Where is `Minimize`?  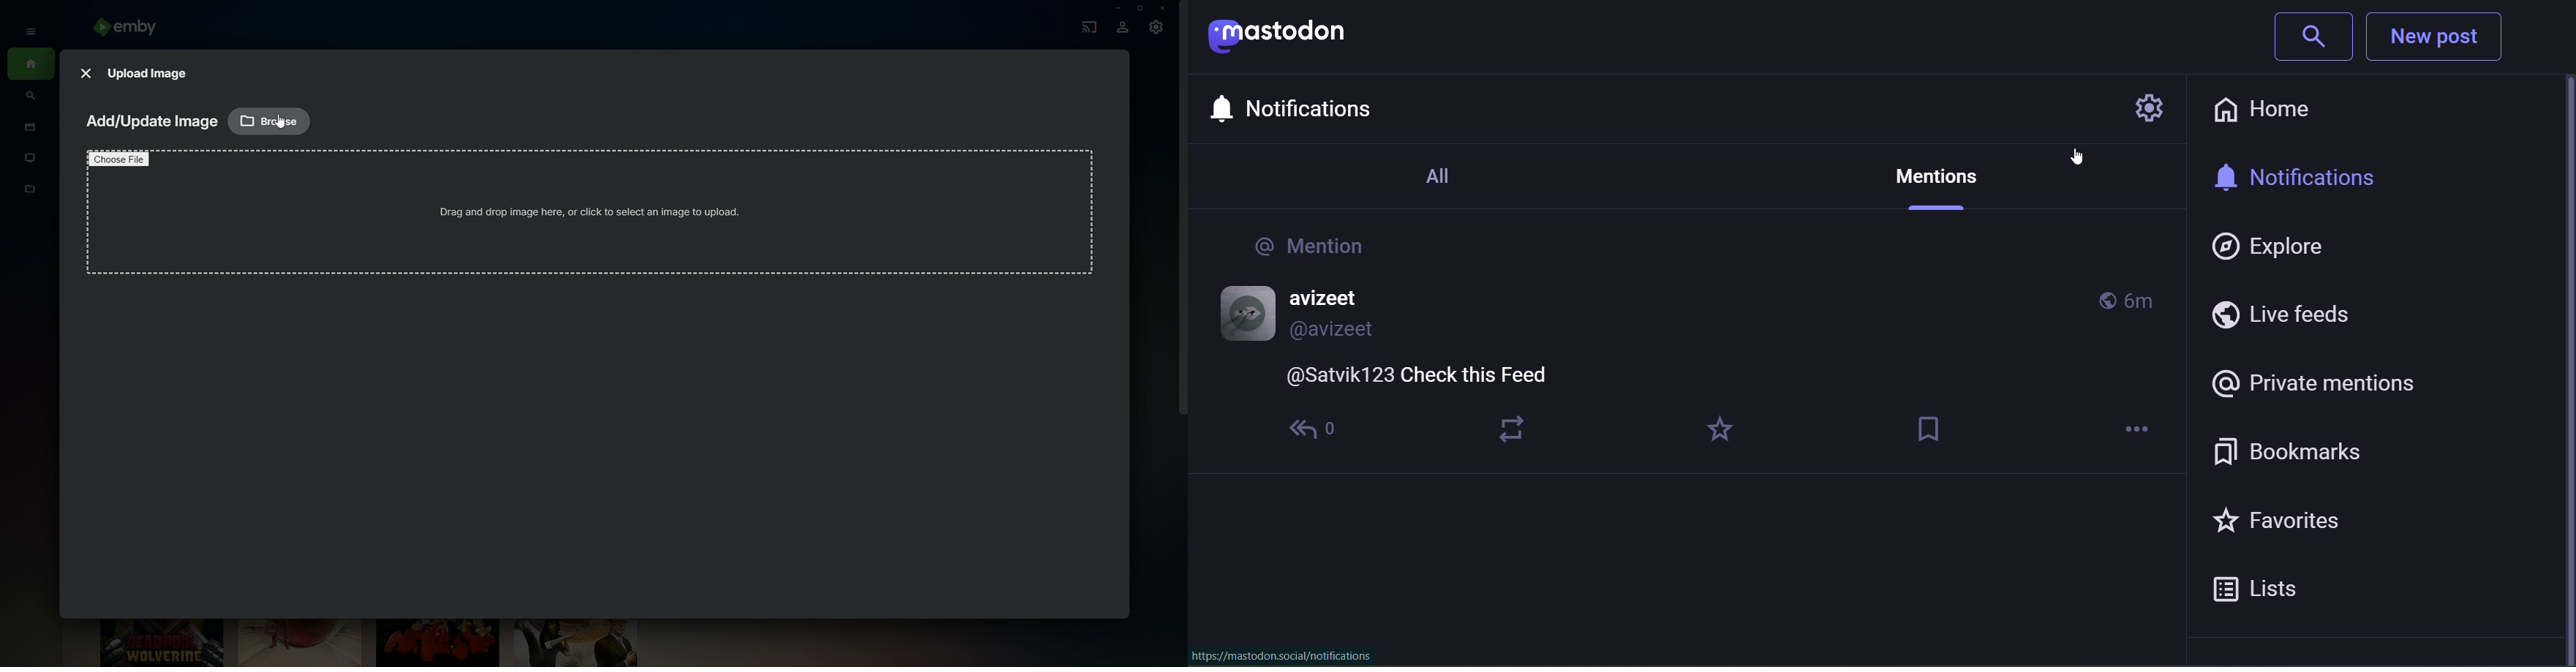 Minimize is located at coordinates (1114, 8).